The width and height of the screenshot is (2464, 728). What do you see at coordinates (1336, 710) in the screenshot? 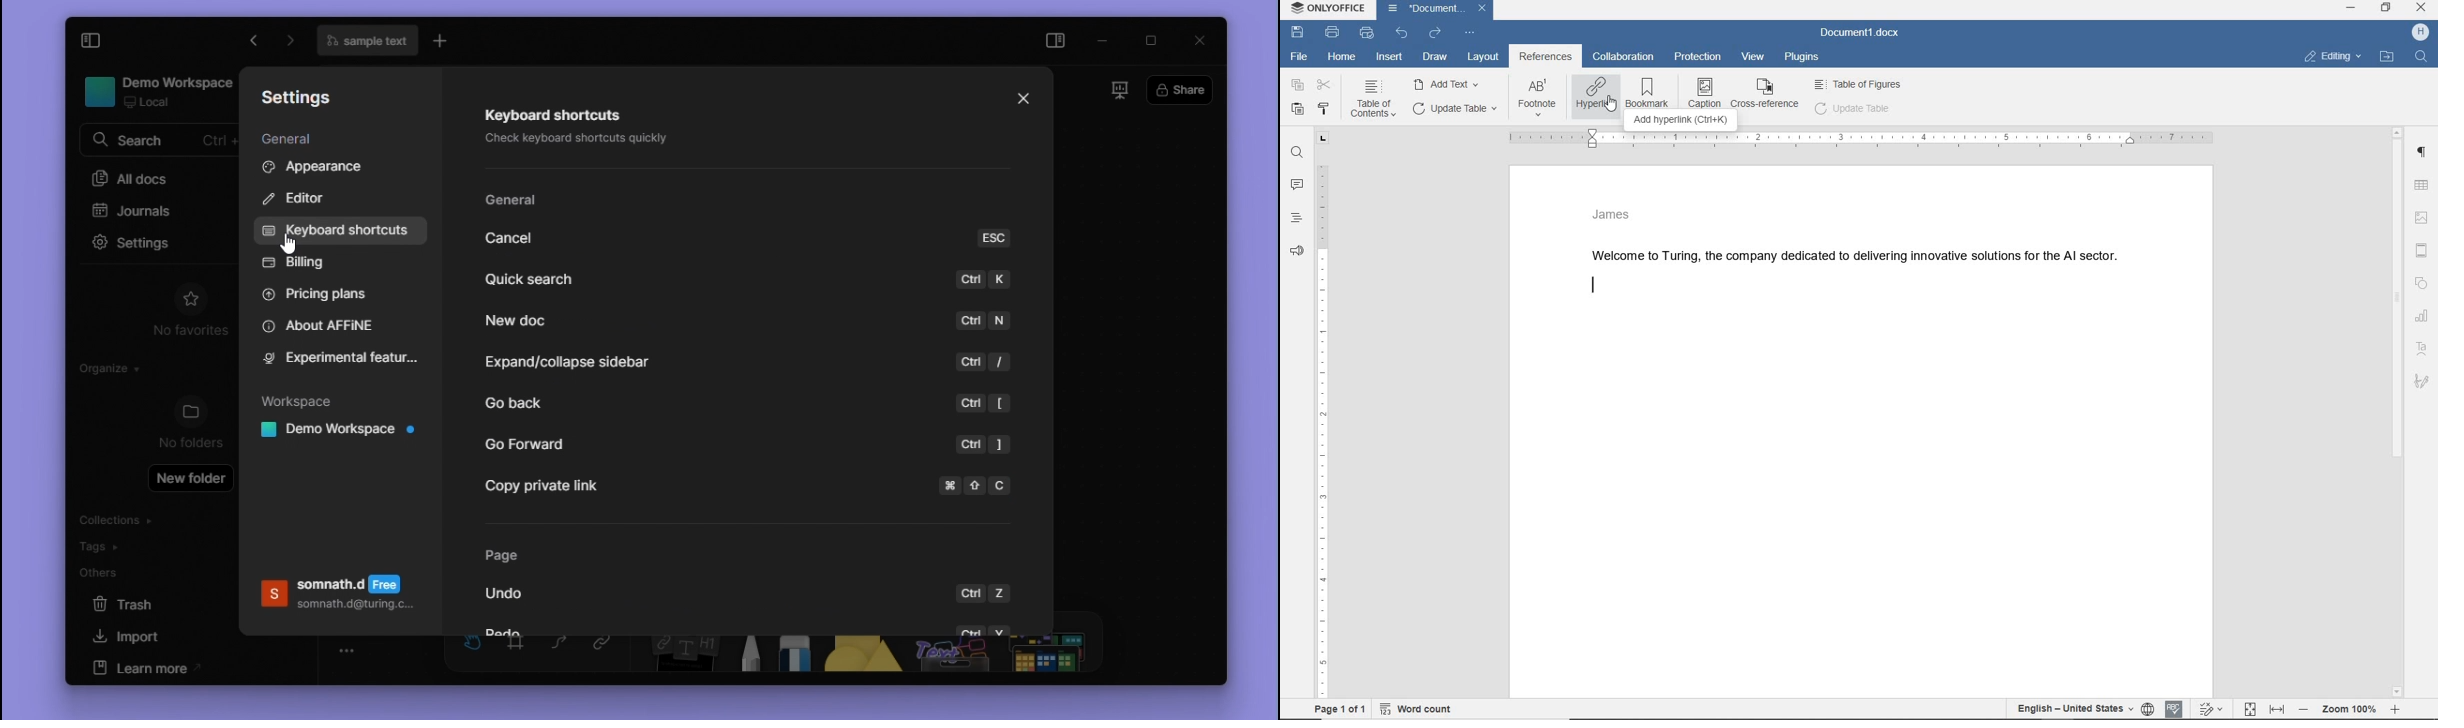
I see `Page 1 of 1` at bounding box center [1336, 710].